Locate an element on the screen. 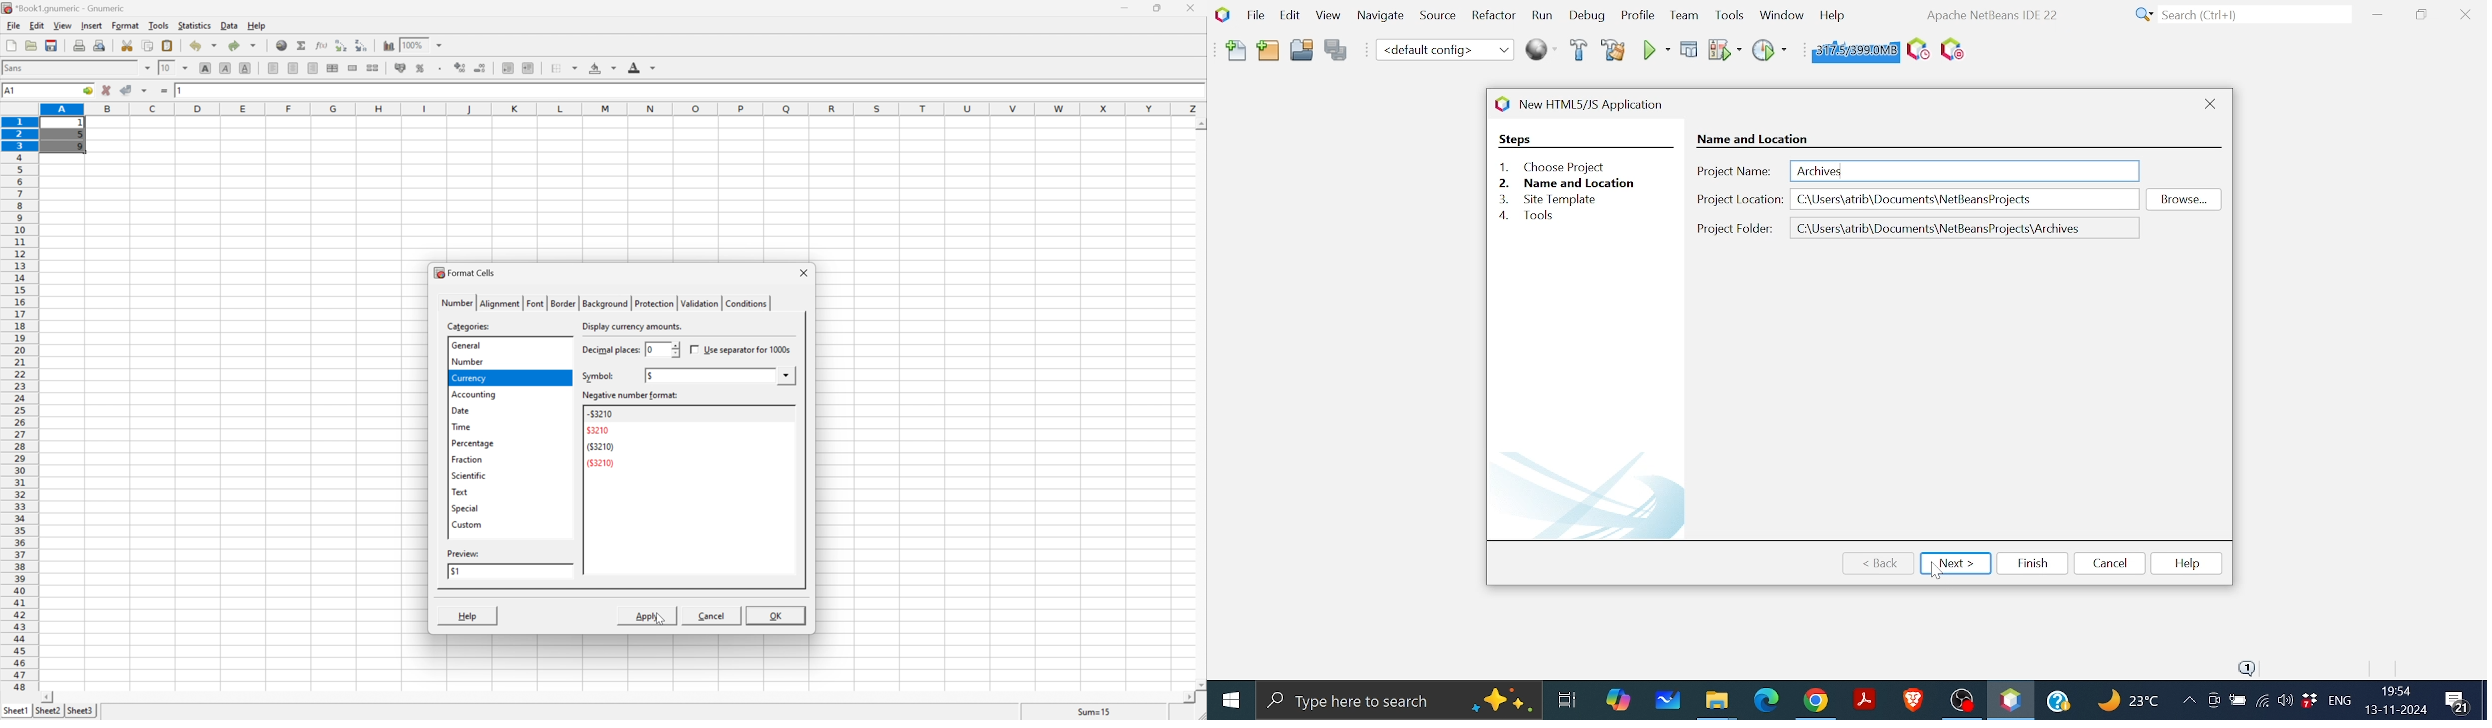 This screenshot has width=2492, height=728. 9 is located at coordinates (79, 148).